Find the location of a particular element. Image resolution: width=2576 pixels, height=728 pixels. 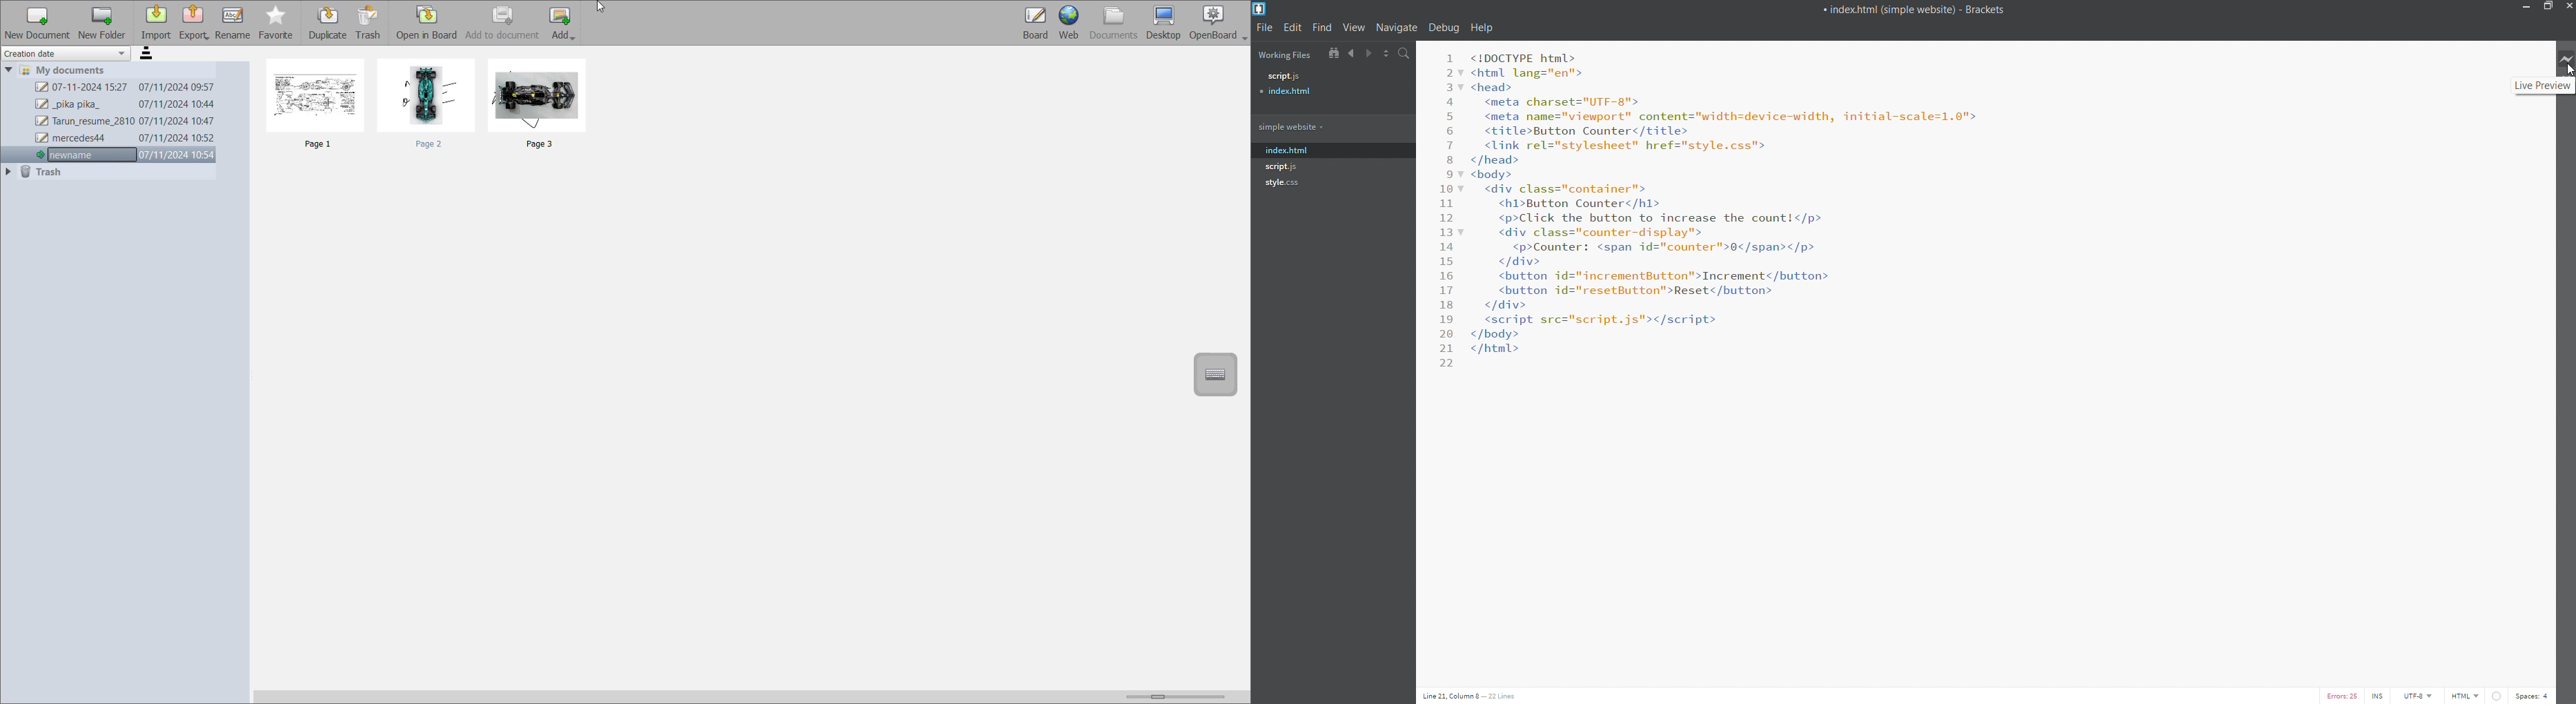

find is located at coordinates (1322, 29).